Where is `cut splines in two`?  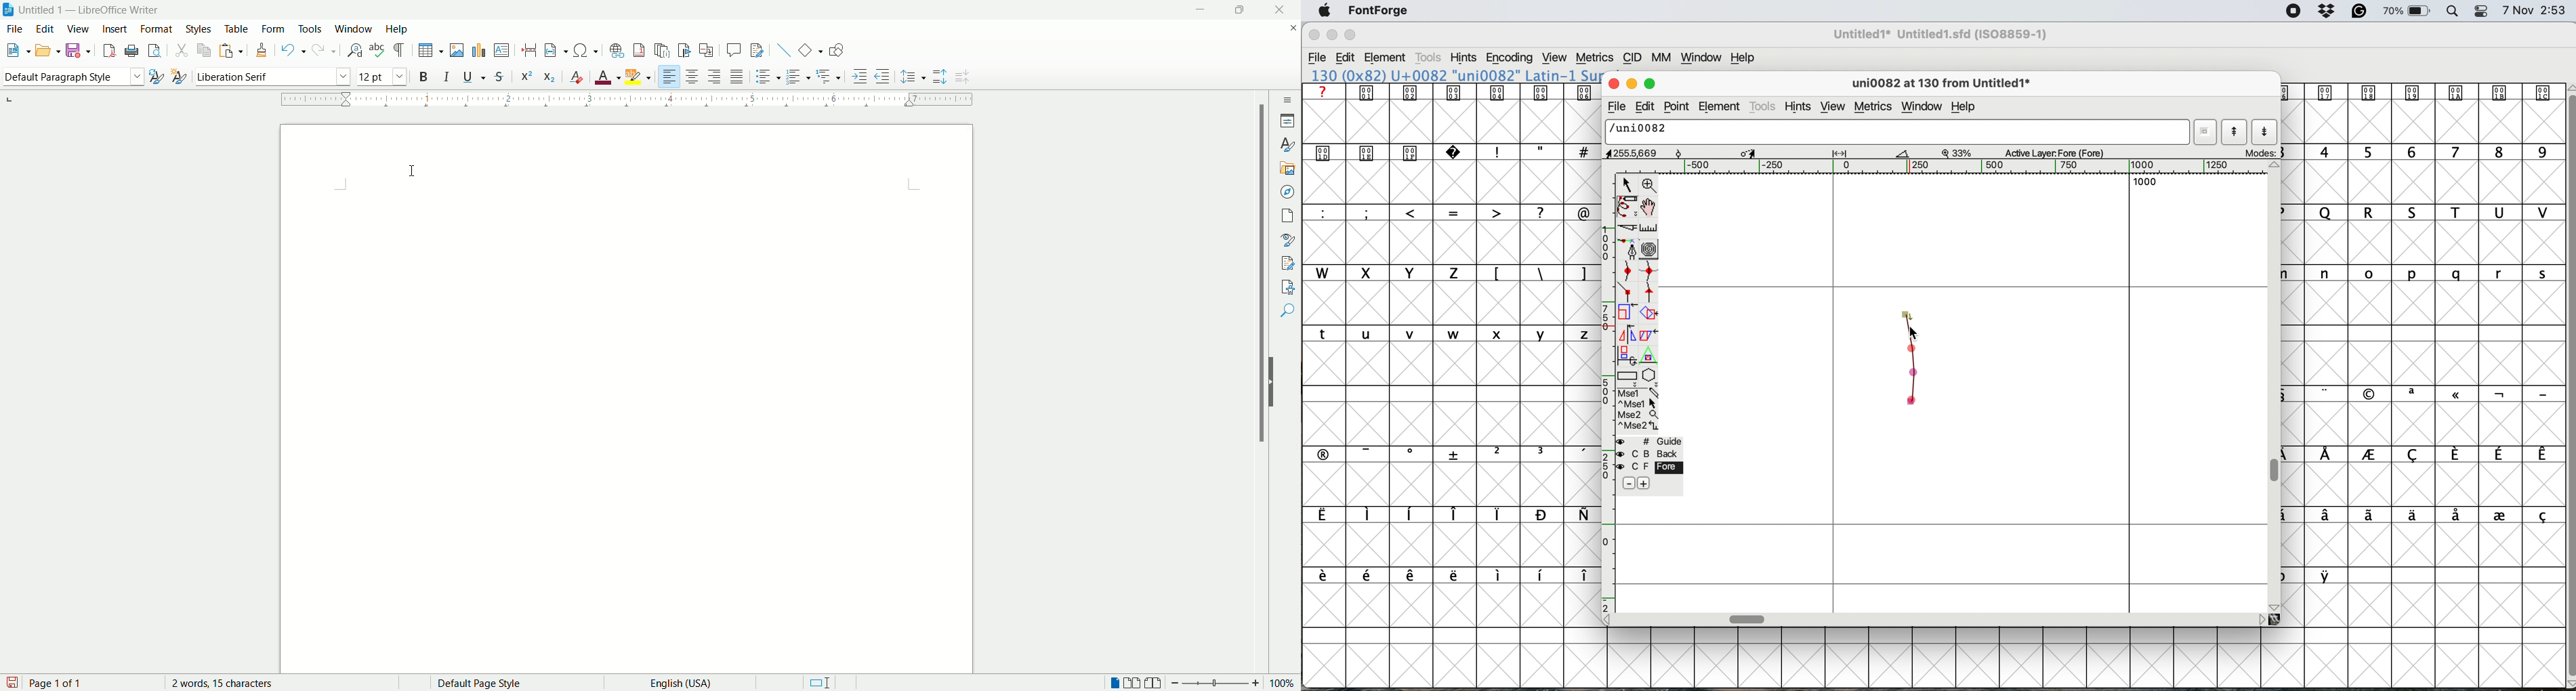
cut splines in two is located at coordinates (1623, 228).